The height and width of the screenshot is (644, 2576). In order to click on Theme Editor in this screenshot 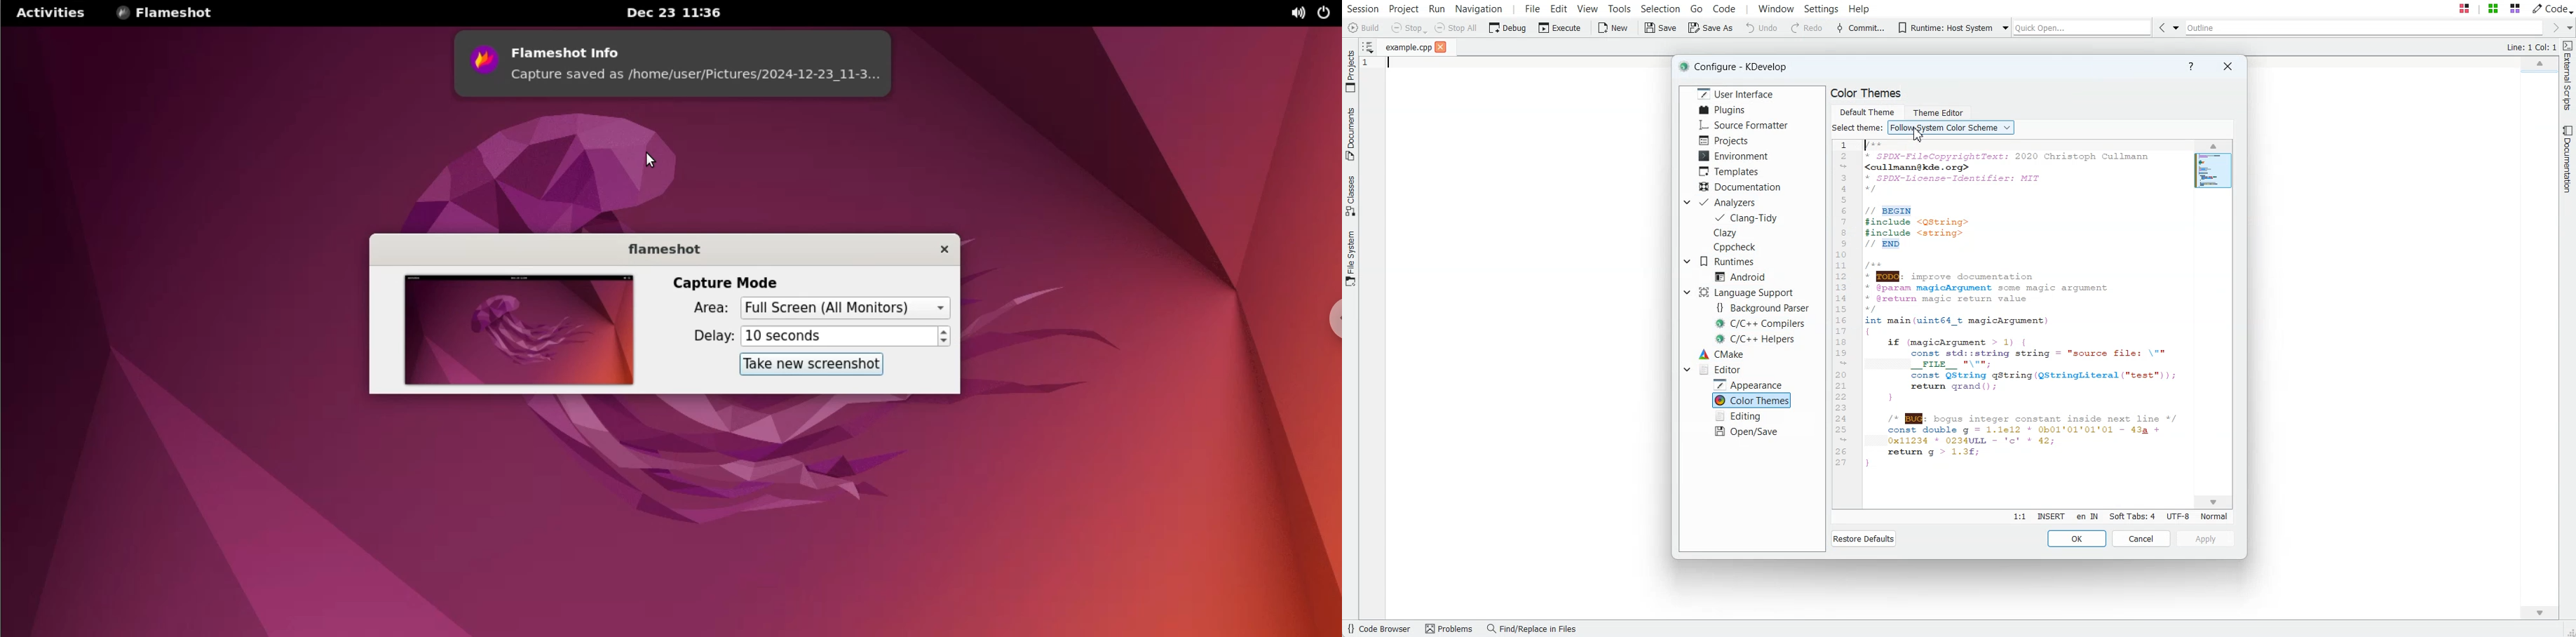, I will do `click(1937, 111)`.